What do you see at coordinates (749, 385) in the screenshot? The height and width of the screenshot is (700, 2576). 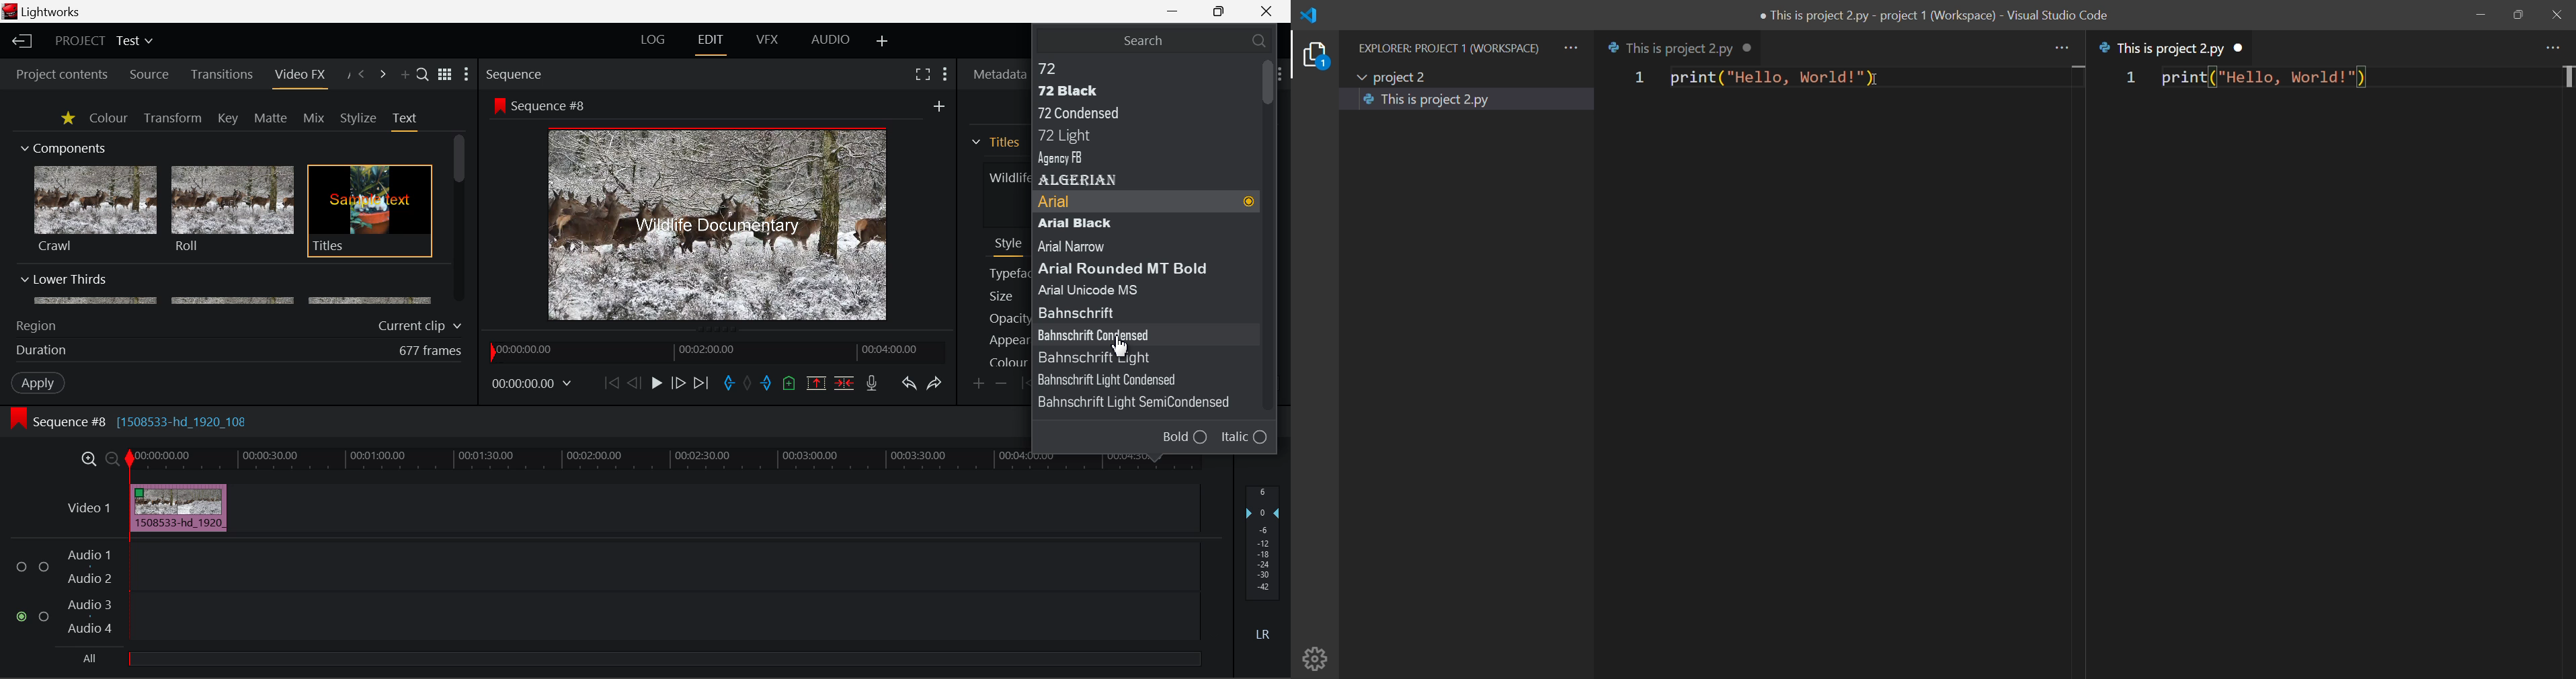 I see `Remove all marks` at bounding box center [749, 385].